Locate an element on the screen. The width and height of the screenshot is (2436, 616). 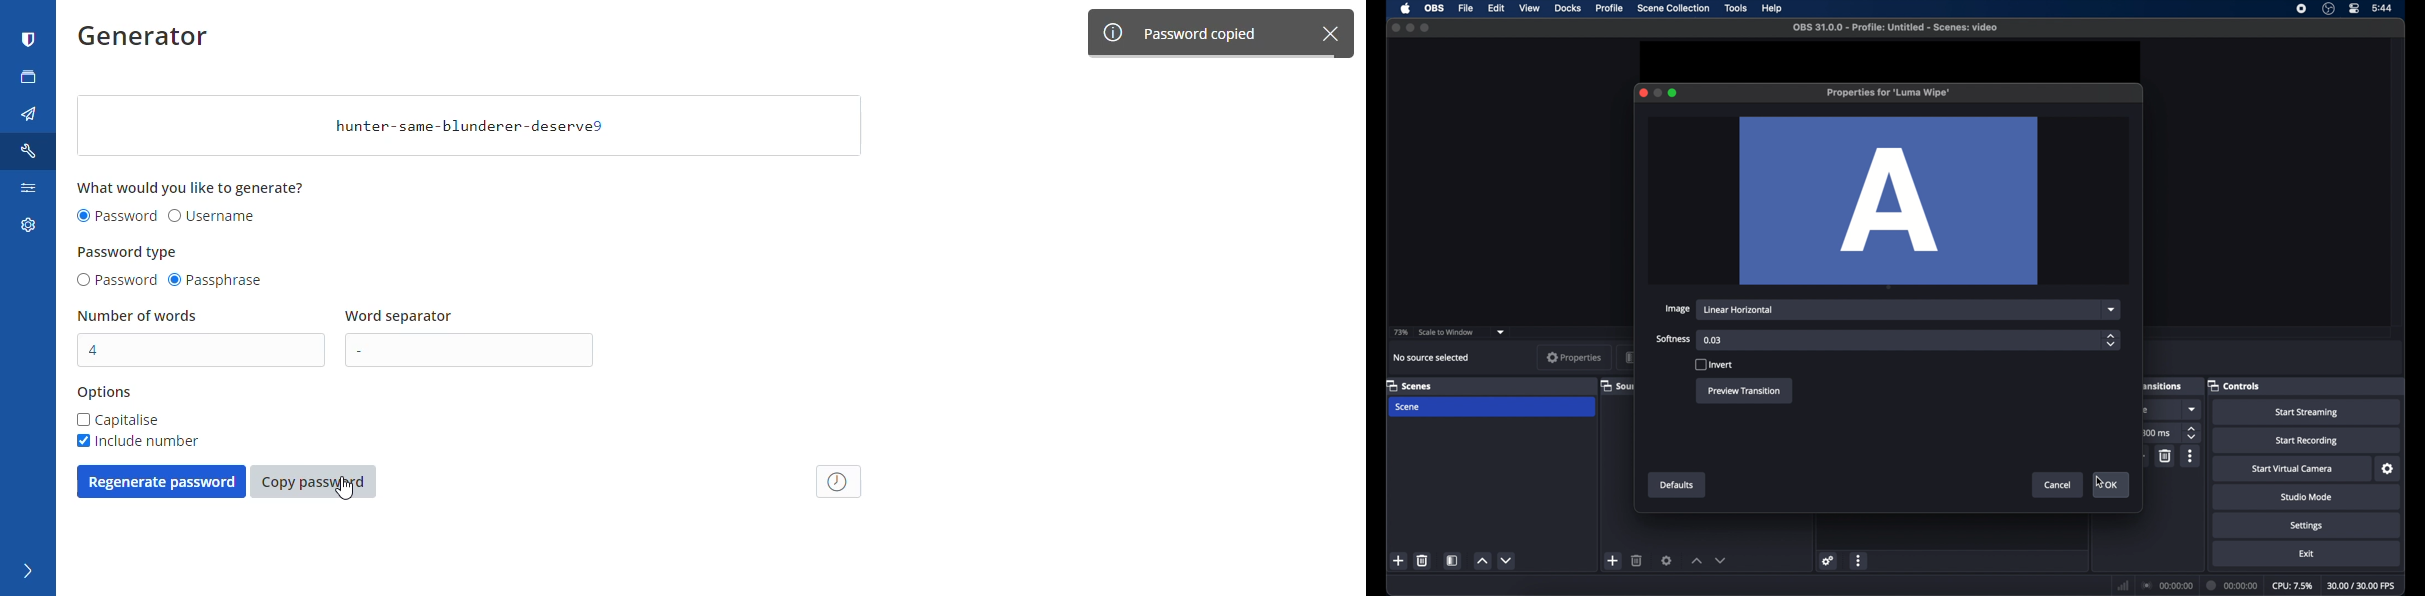
profile is located at coordinates (1610, 8).